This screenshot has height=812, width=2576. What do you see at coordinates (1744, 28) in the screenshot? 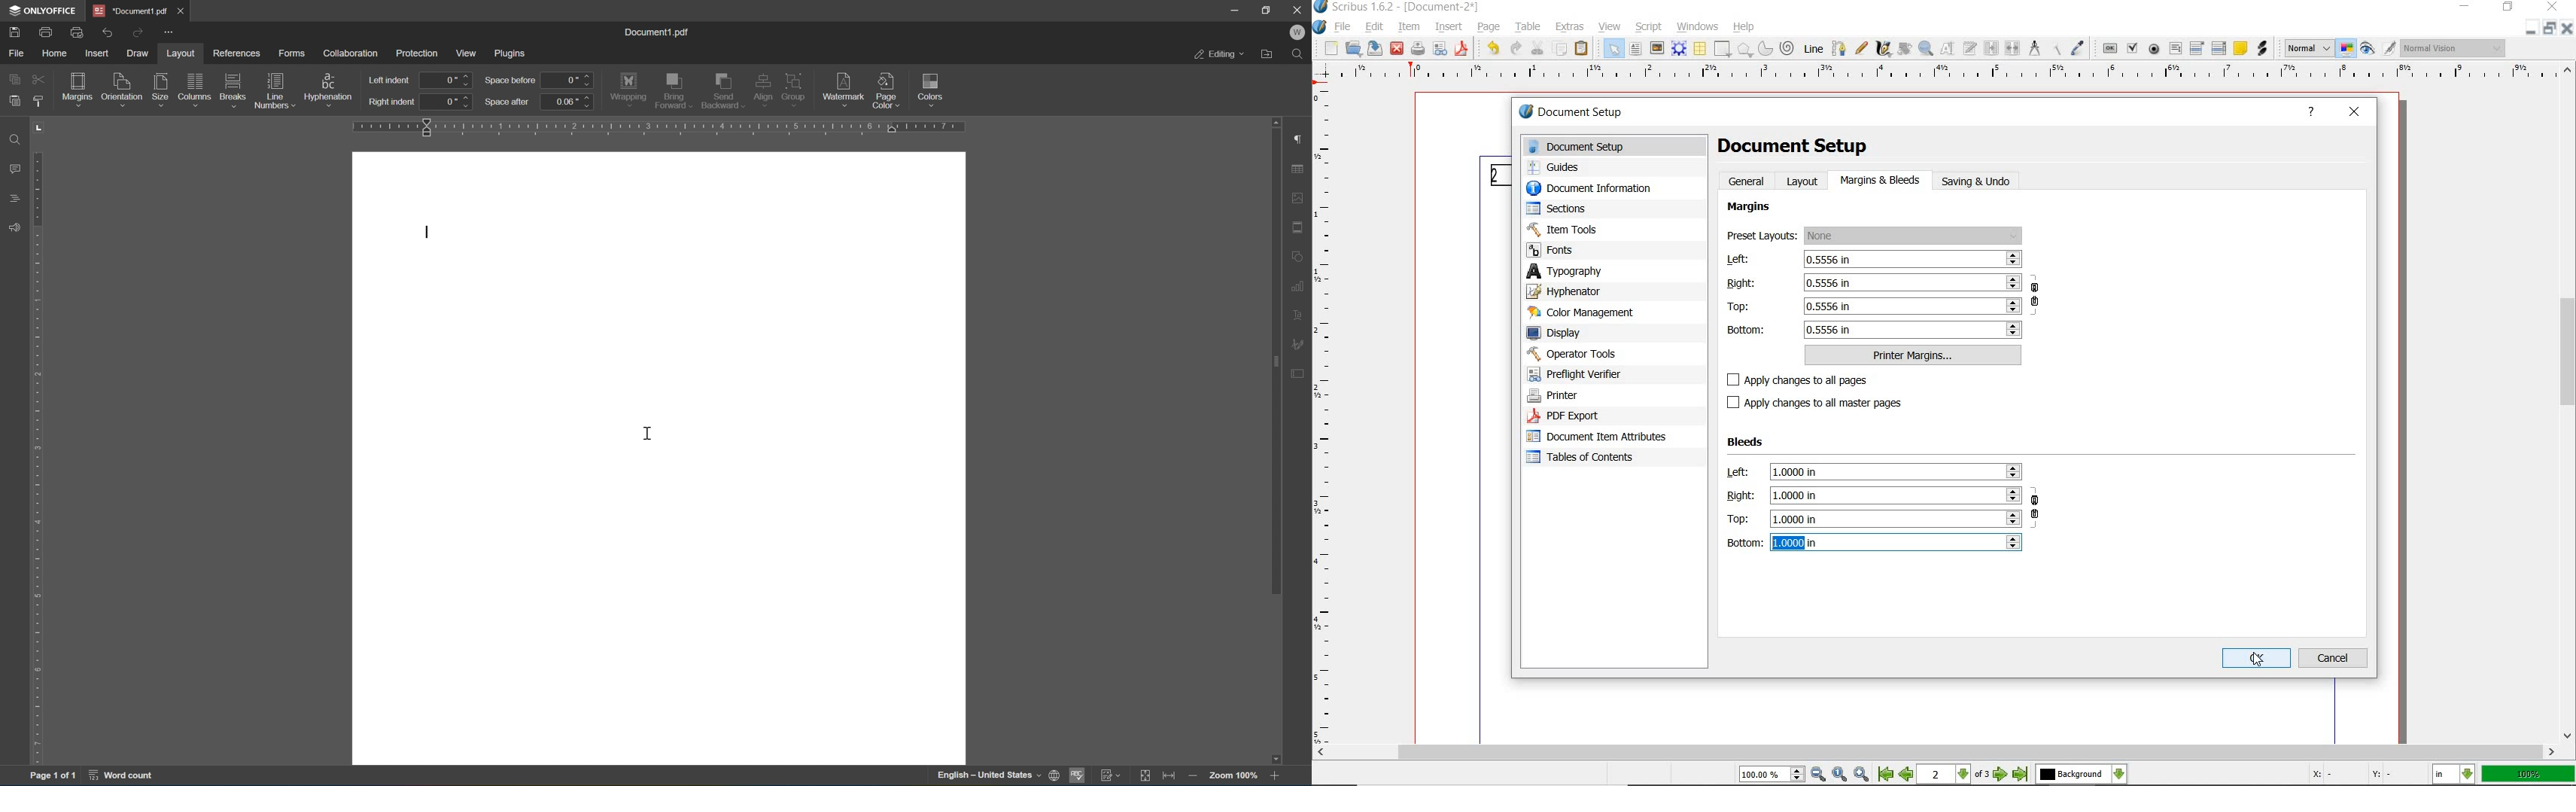
I see `help` at bounding box center [1744, 28].